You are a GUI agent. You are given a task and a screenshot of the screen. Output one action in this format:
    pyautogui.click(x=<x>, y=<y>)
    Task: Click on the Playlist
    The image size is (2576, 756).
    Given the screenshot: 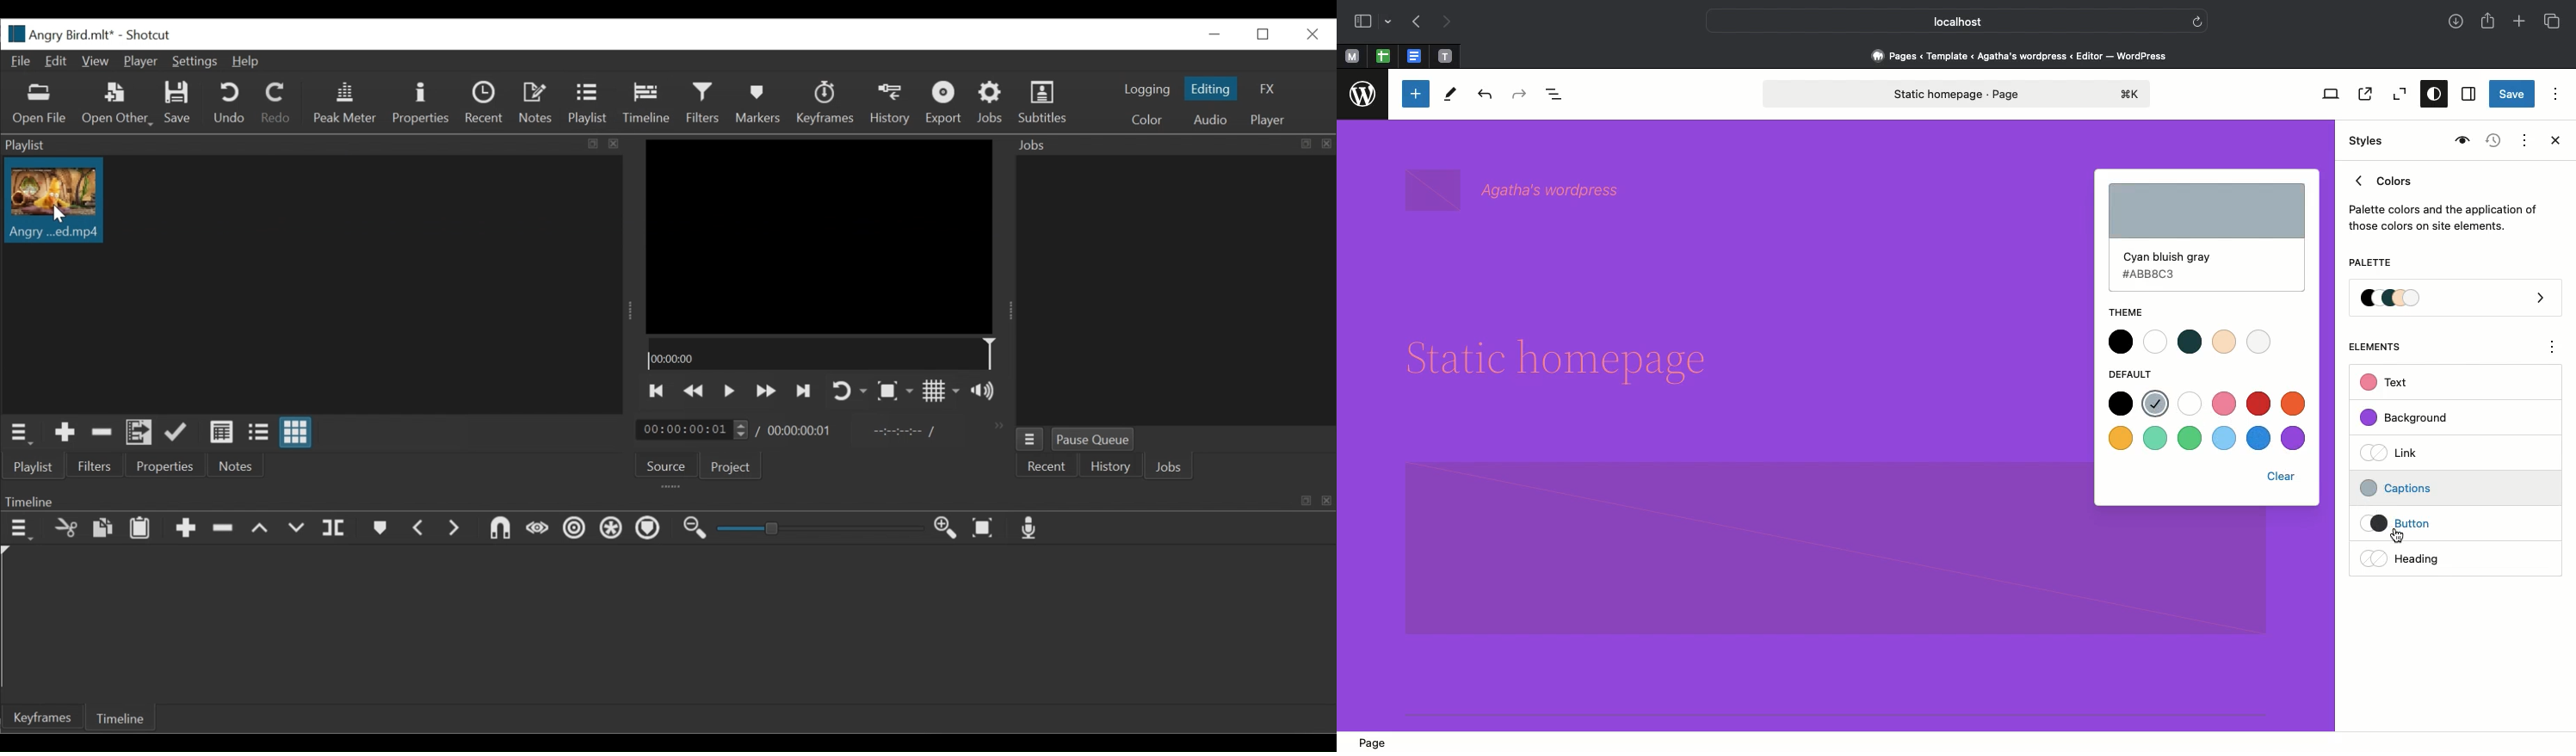 What is the action you would take?
    pyautogui.click(x=36, y=469)
    